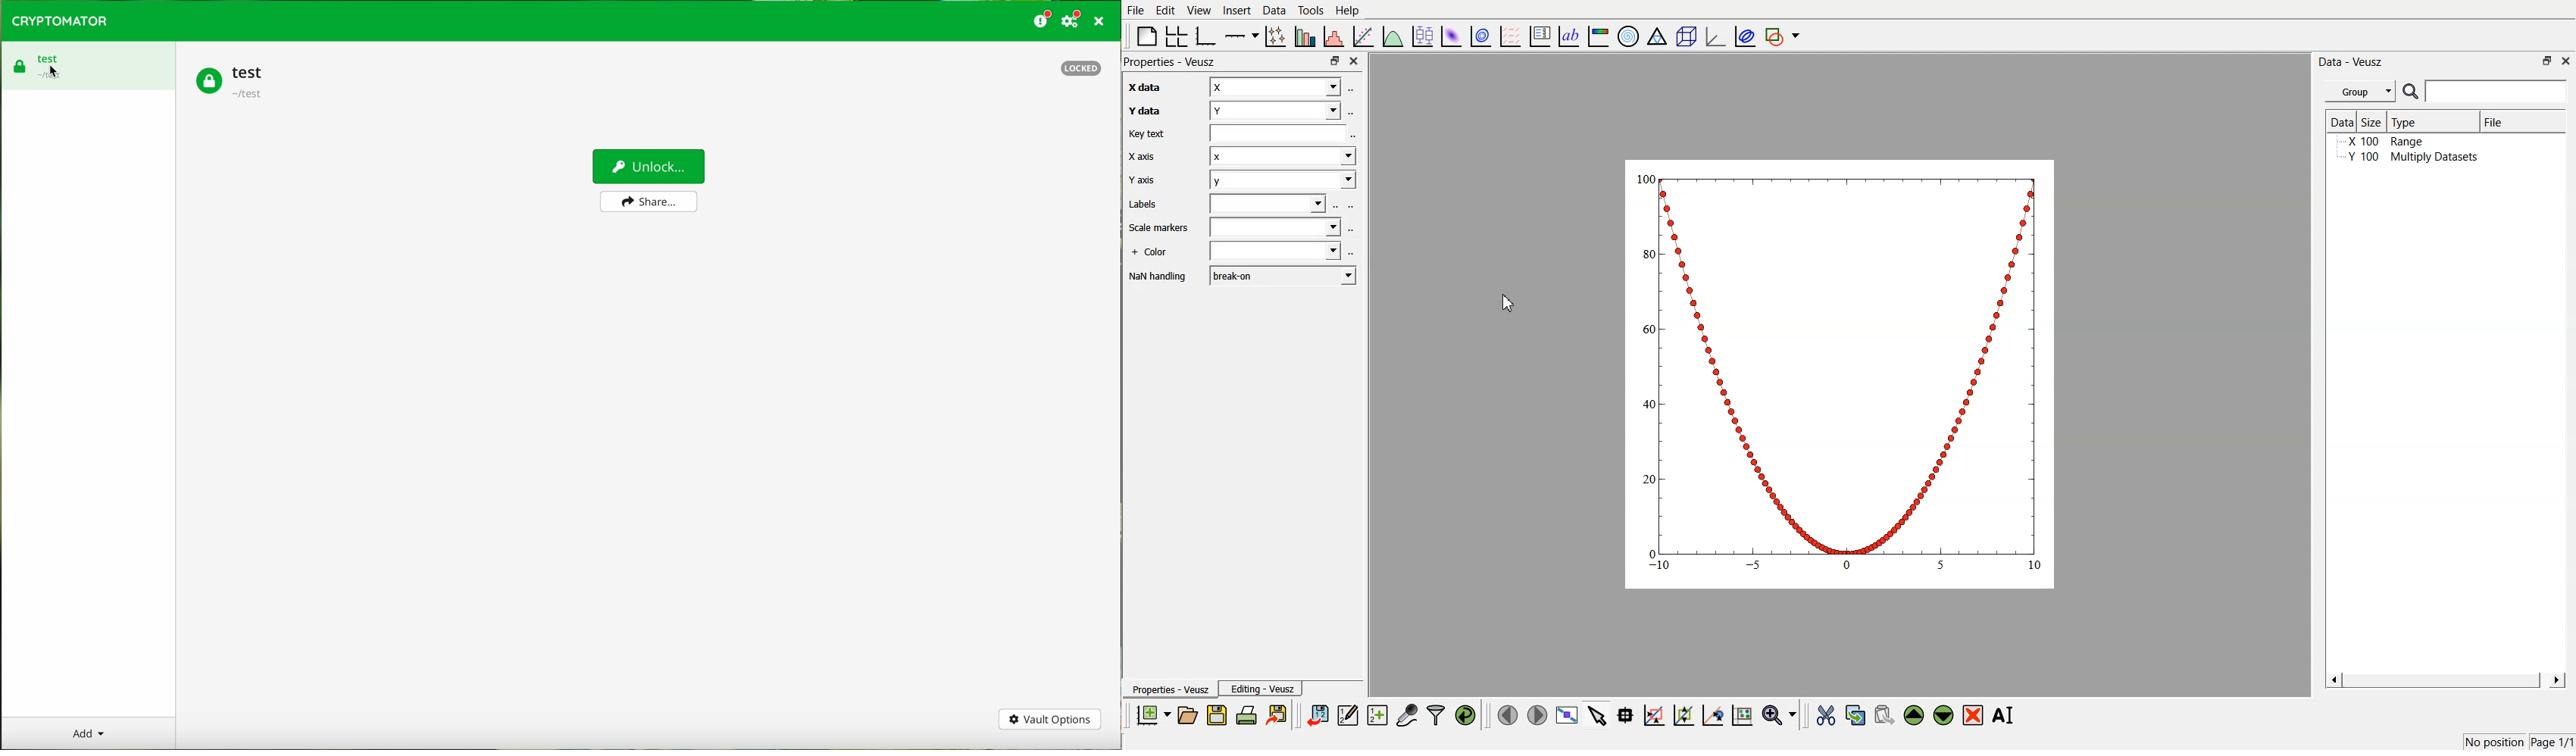 The width and height of the screenshot is (2576, 756). Describe the element at coordinates (1355, 61) in the screenshot. I see `close` at that location.